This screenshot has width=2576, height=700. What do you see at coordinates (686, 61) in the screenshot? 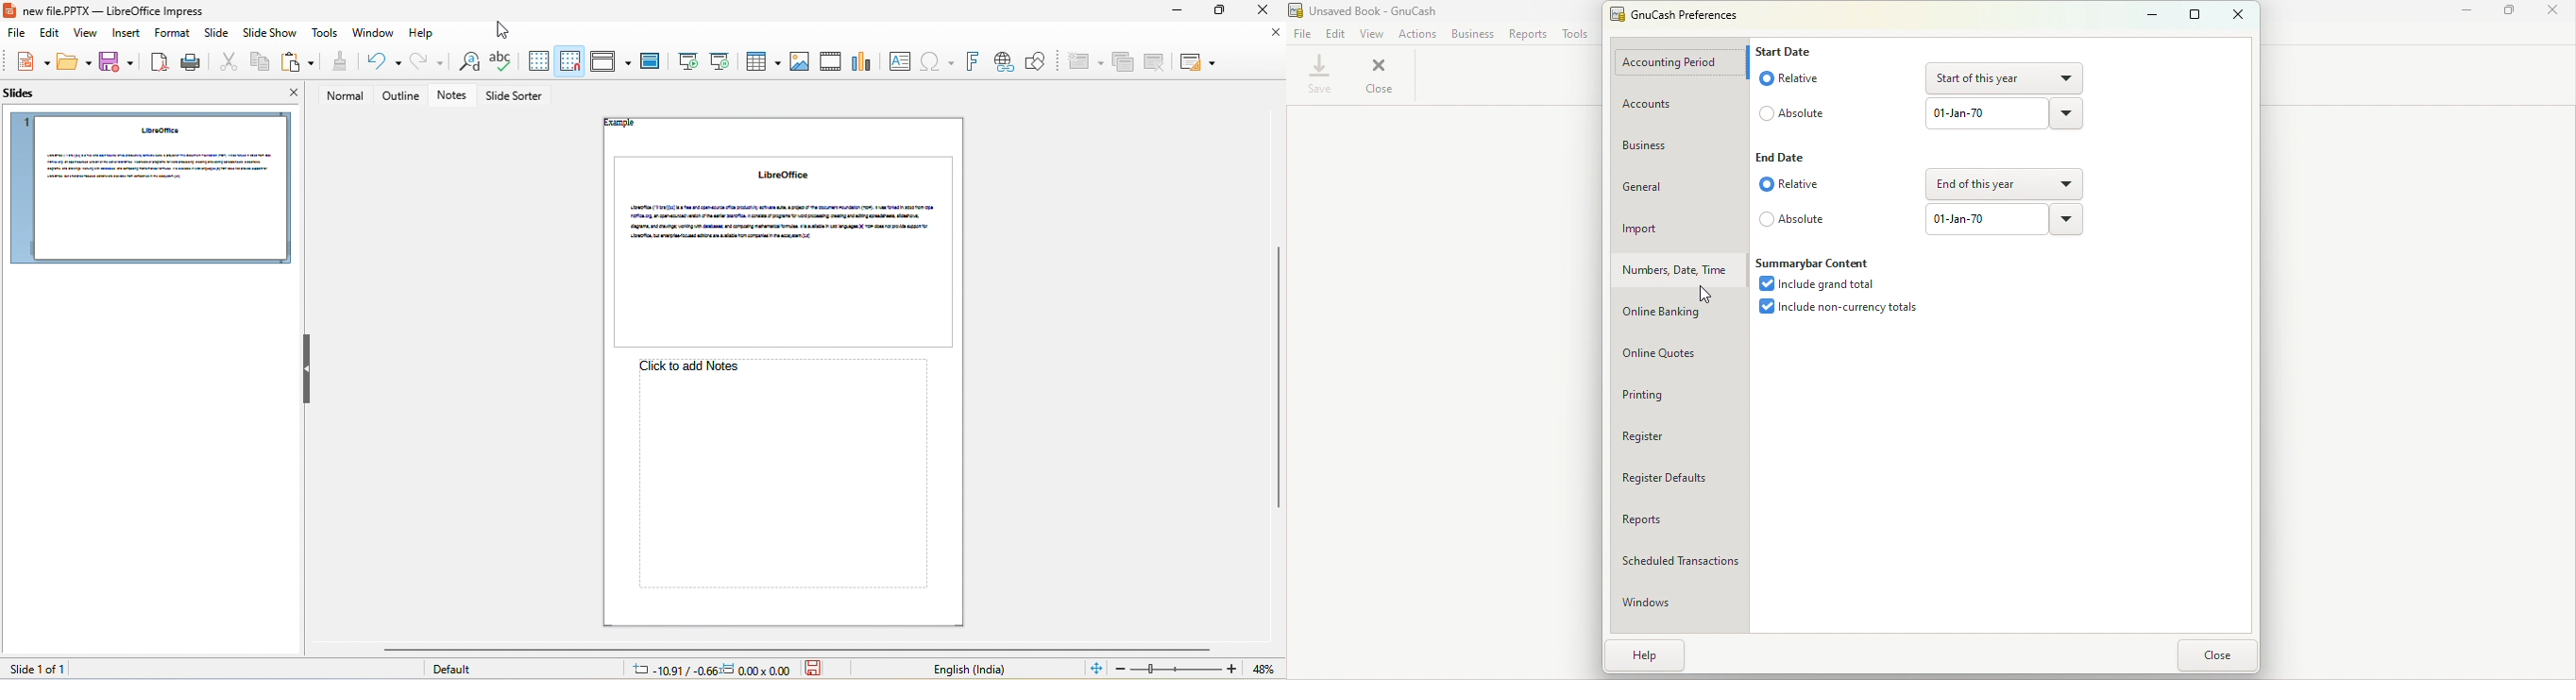
I see `start from first slide` at bounding box center [686, 61].